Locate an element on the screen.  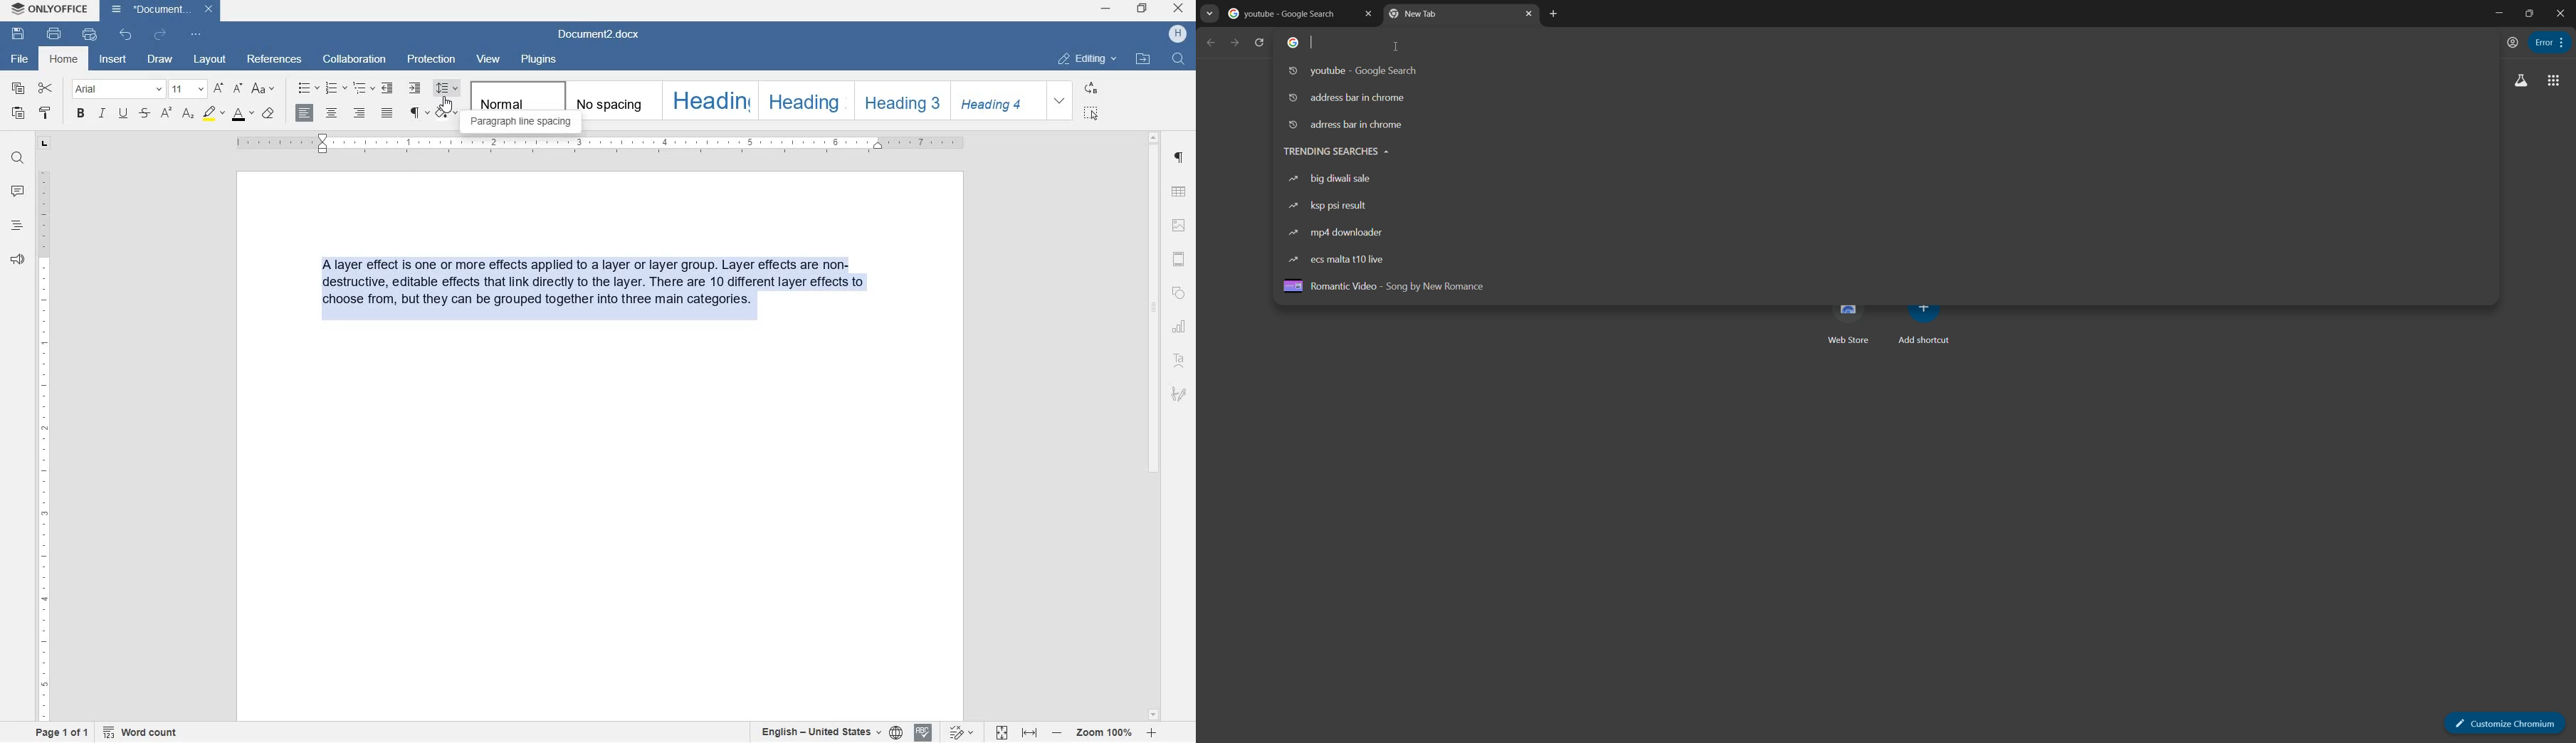
signature is located at coordinates (1179, 394).